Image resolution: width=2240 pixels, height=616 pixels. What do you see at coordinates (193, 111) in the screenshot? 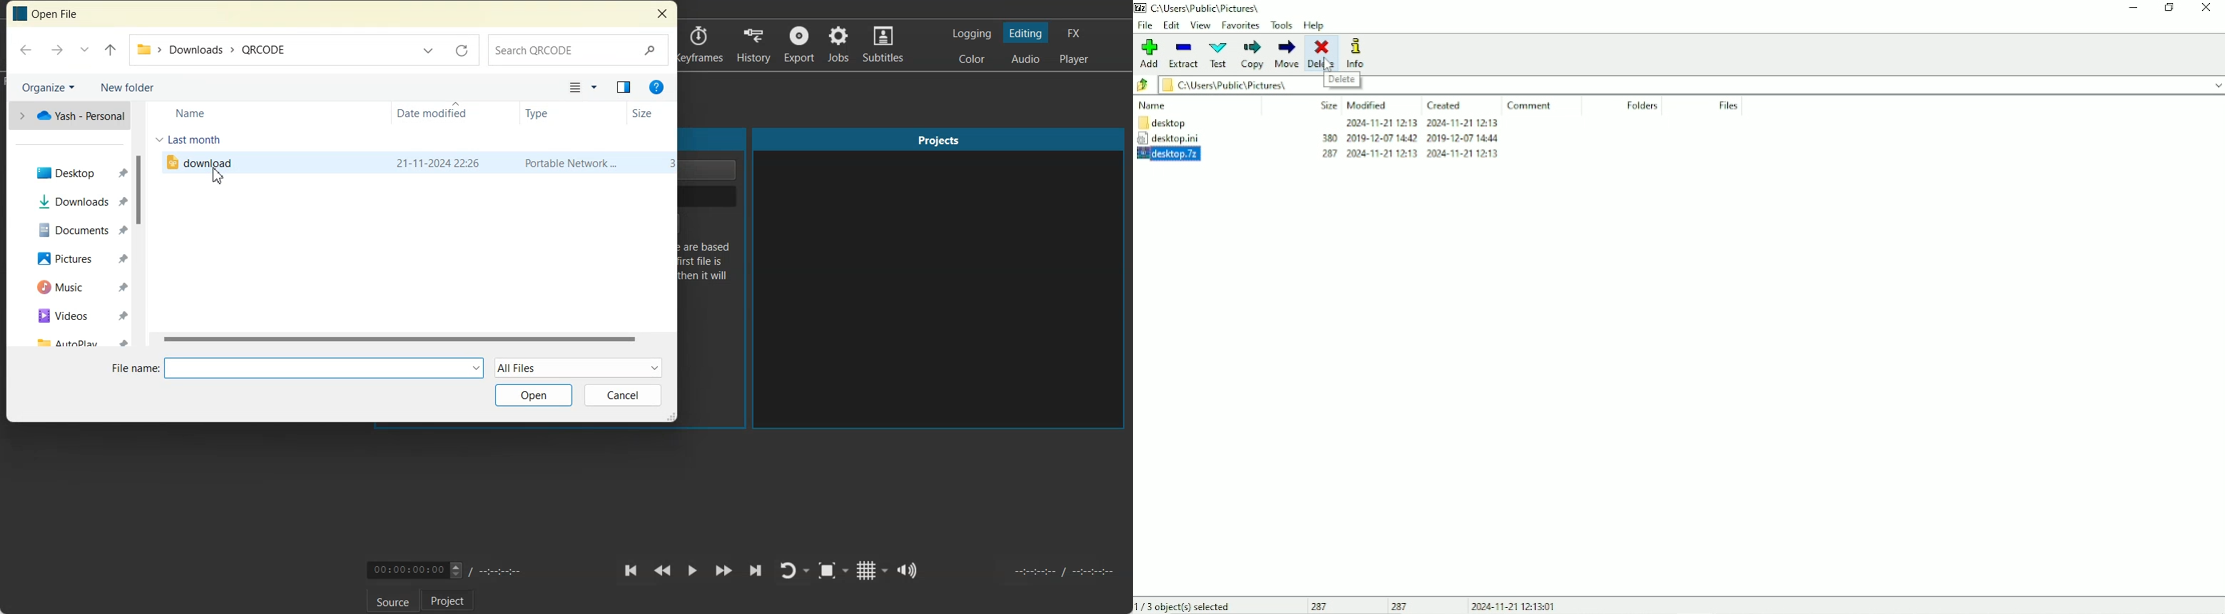
I see `Name` at bounding box center [193, 111].